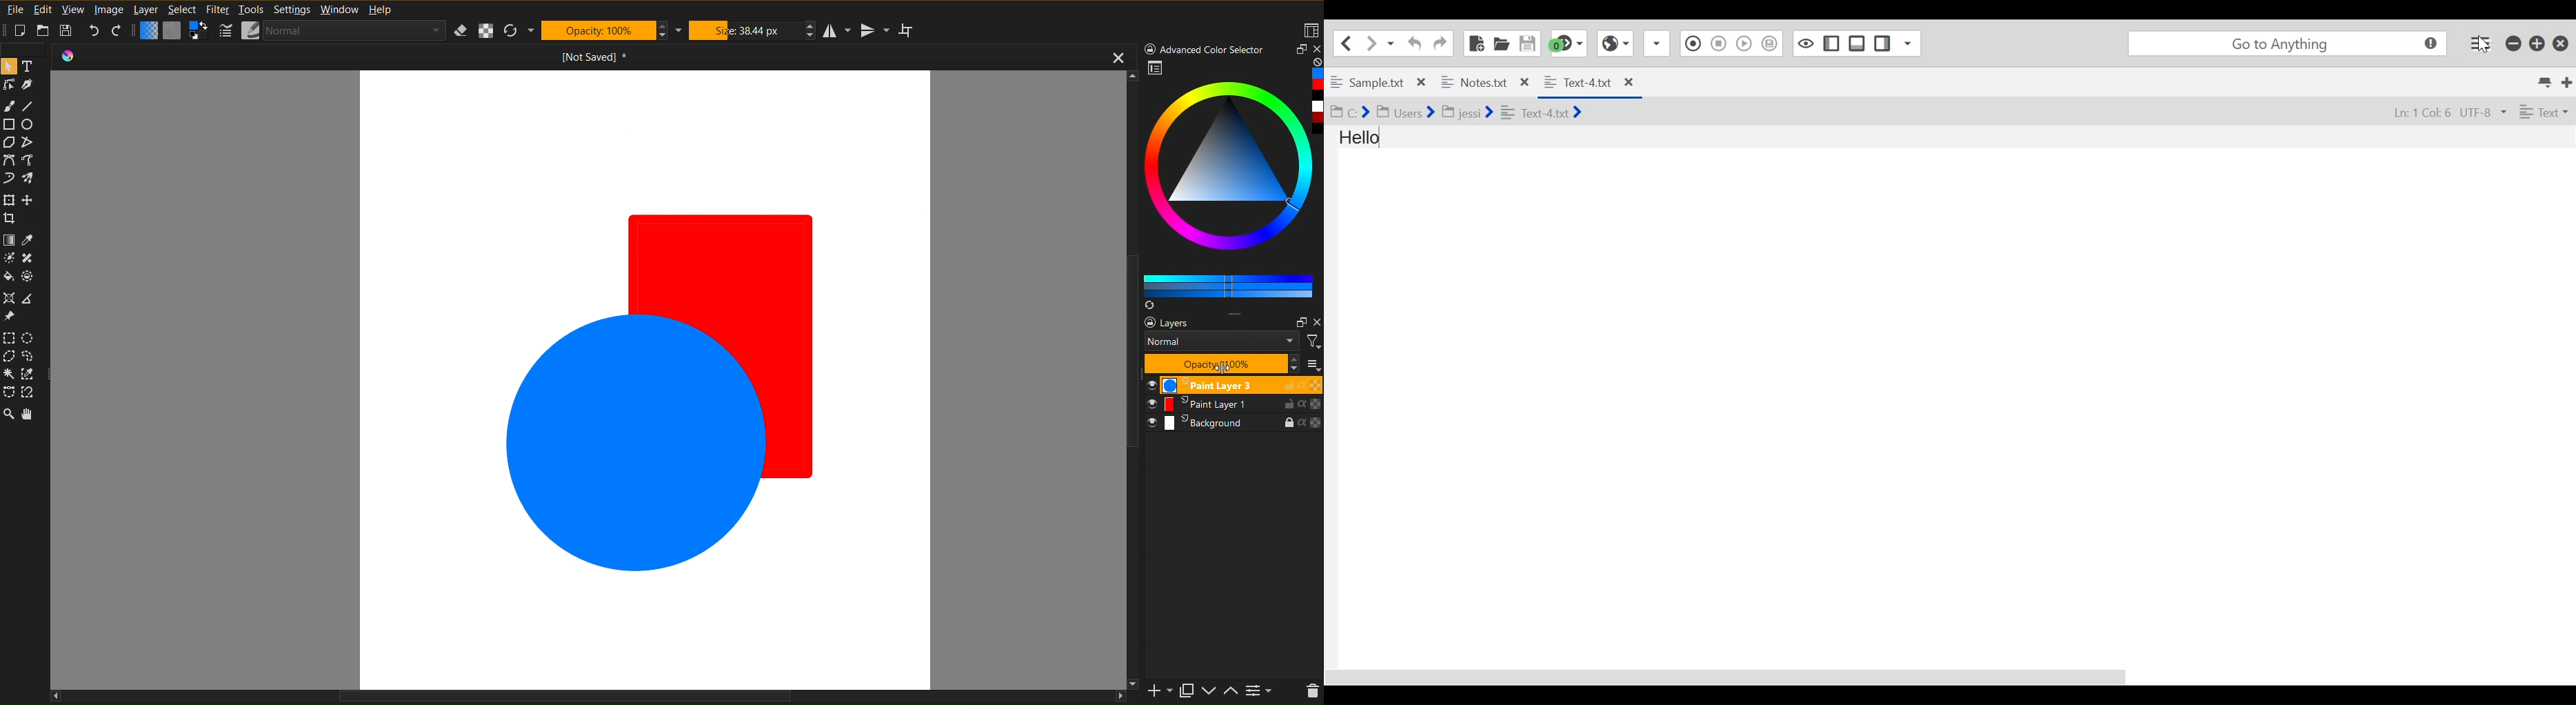 This screenshot has width=2576, height=728. What do you see at coordinates (1769, 44) in the screenshot?
I see `Save to Toolbox as Superscript` at bounding box center [1769, 44].